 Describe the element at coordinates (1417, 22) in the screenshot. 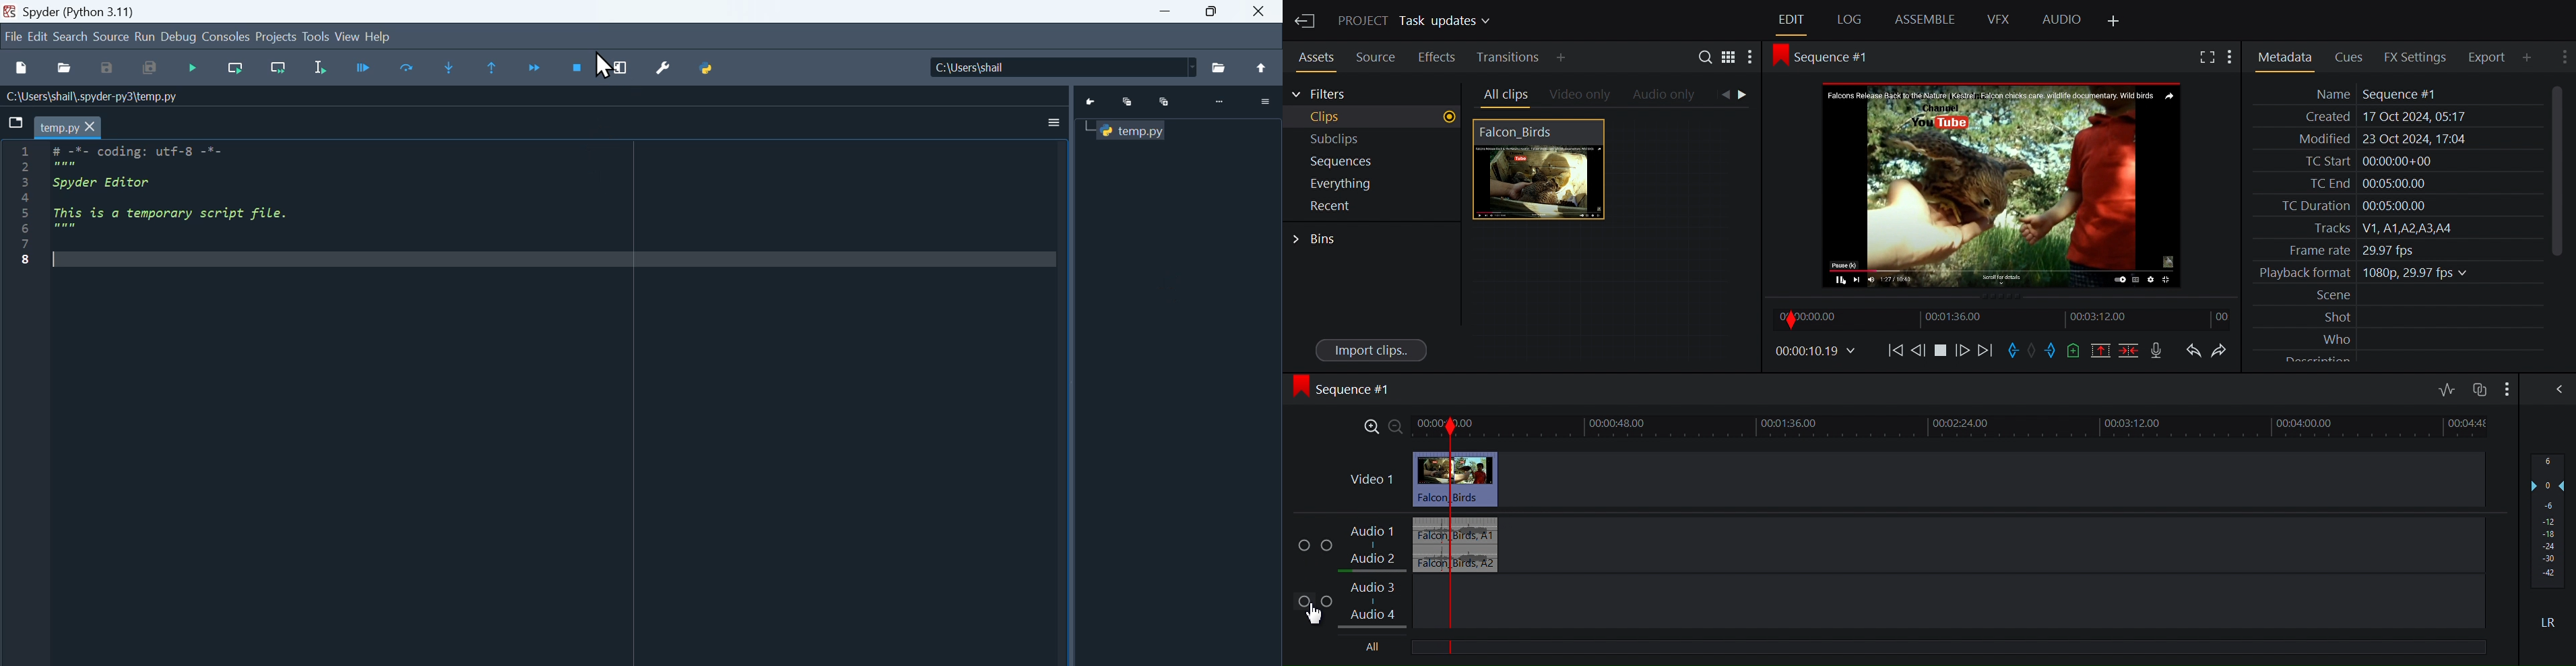

I see `Show/Change project details` at that location.